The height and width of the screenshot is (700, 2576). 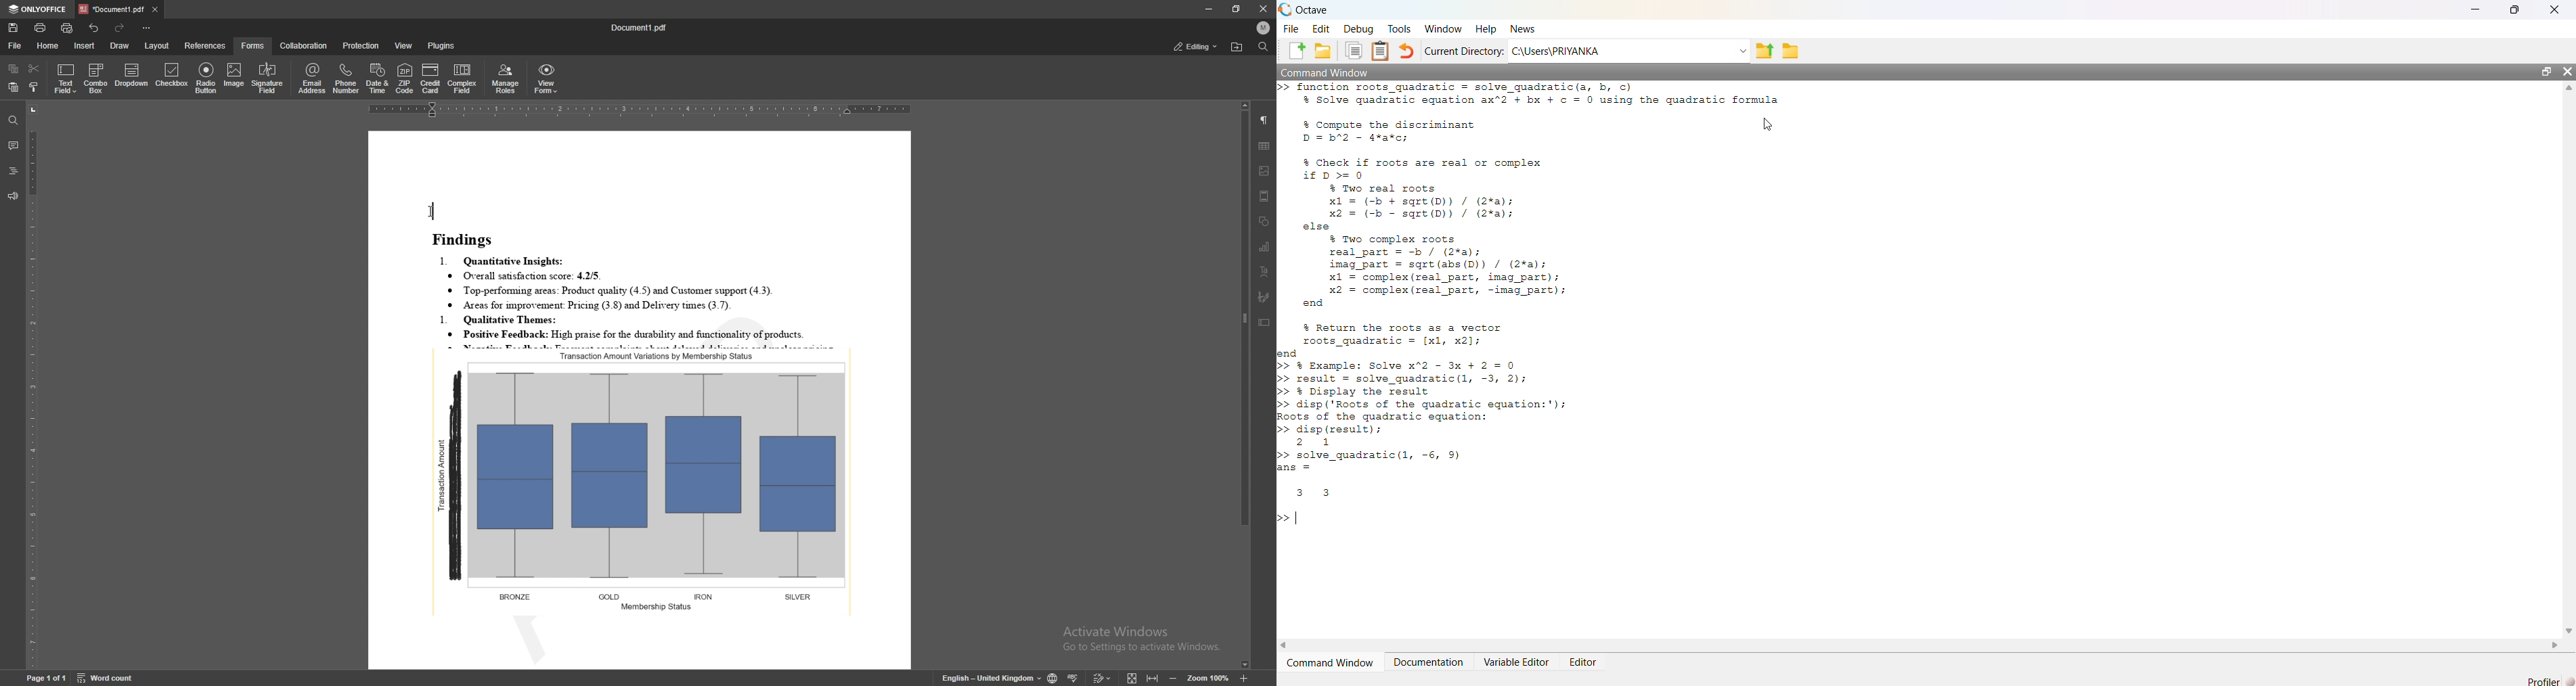 I want to click on Dropdown, so click(x=1742, y=51).